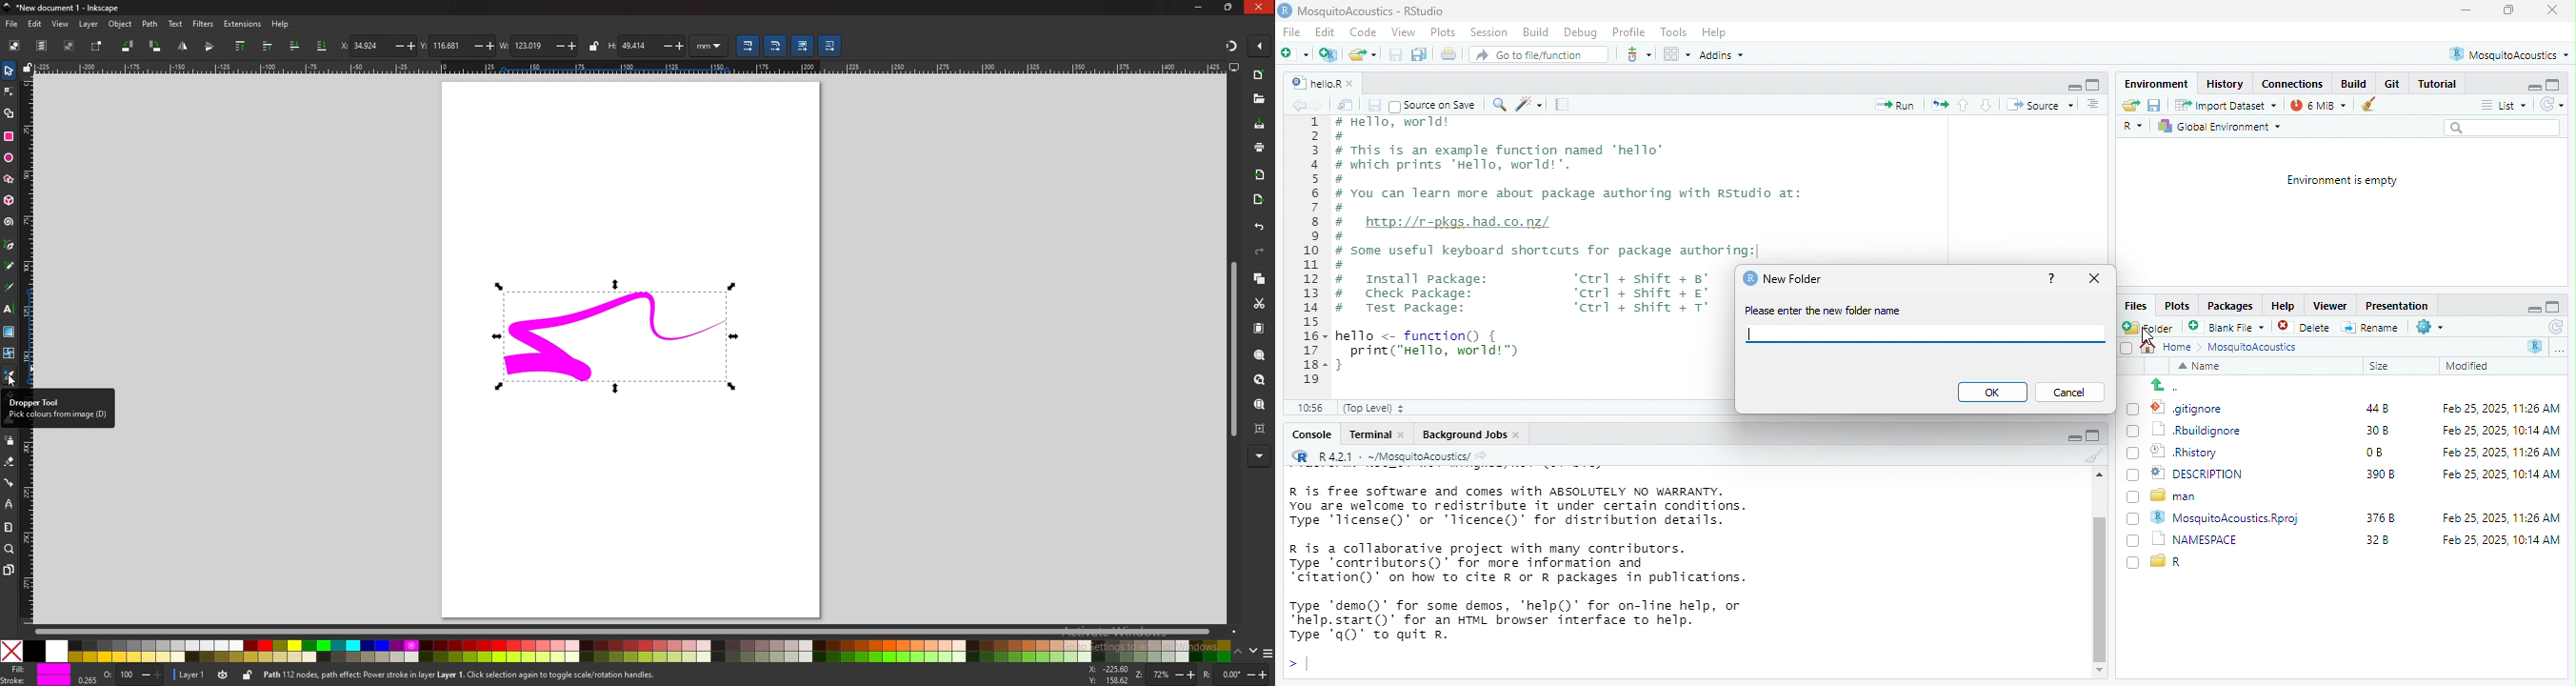  Describe the element at coordinates (2211, 474) in the screenshot. I see ` DESCRIPTION` at that location.